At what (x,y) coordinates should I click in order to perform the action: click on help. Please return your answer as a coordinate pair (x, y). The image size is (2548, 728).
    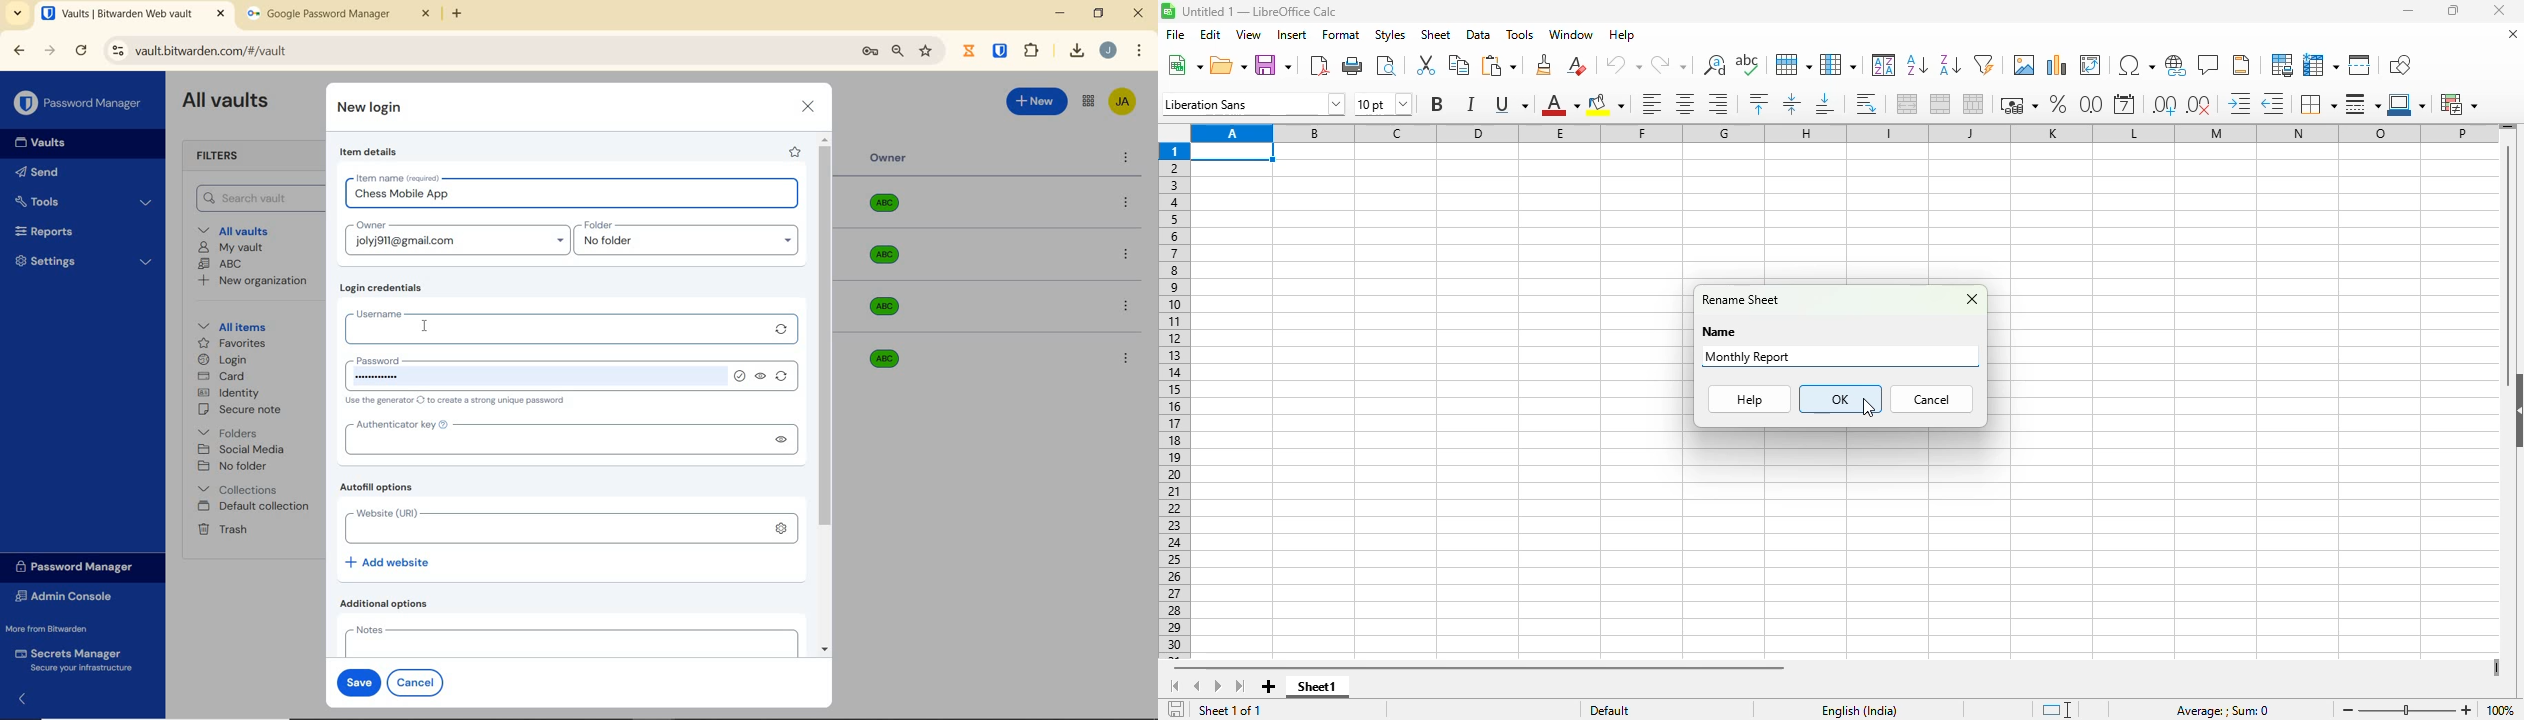
    Looking at the image, I should click on (1622, 35).